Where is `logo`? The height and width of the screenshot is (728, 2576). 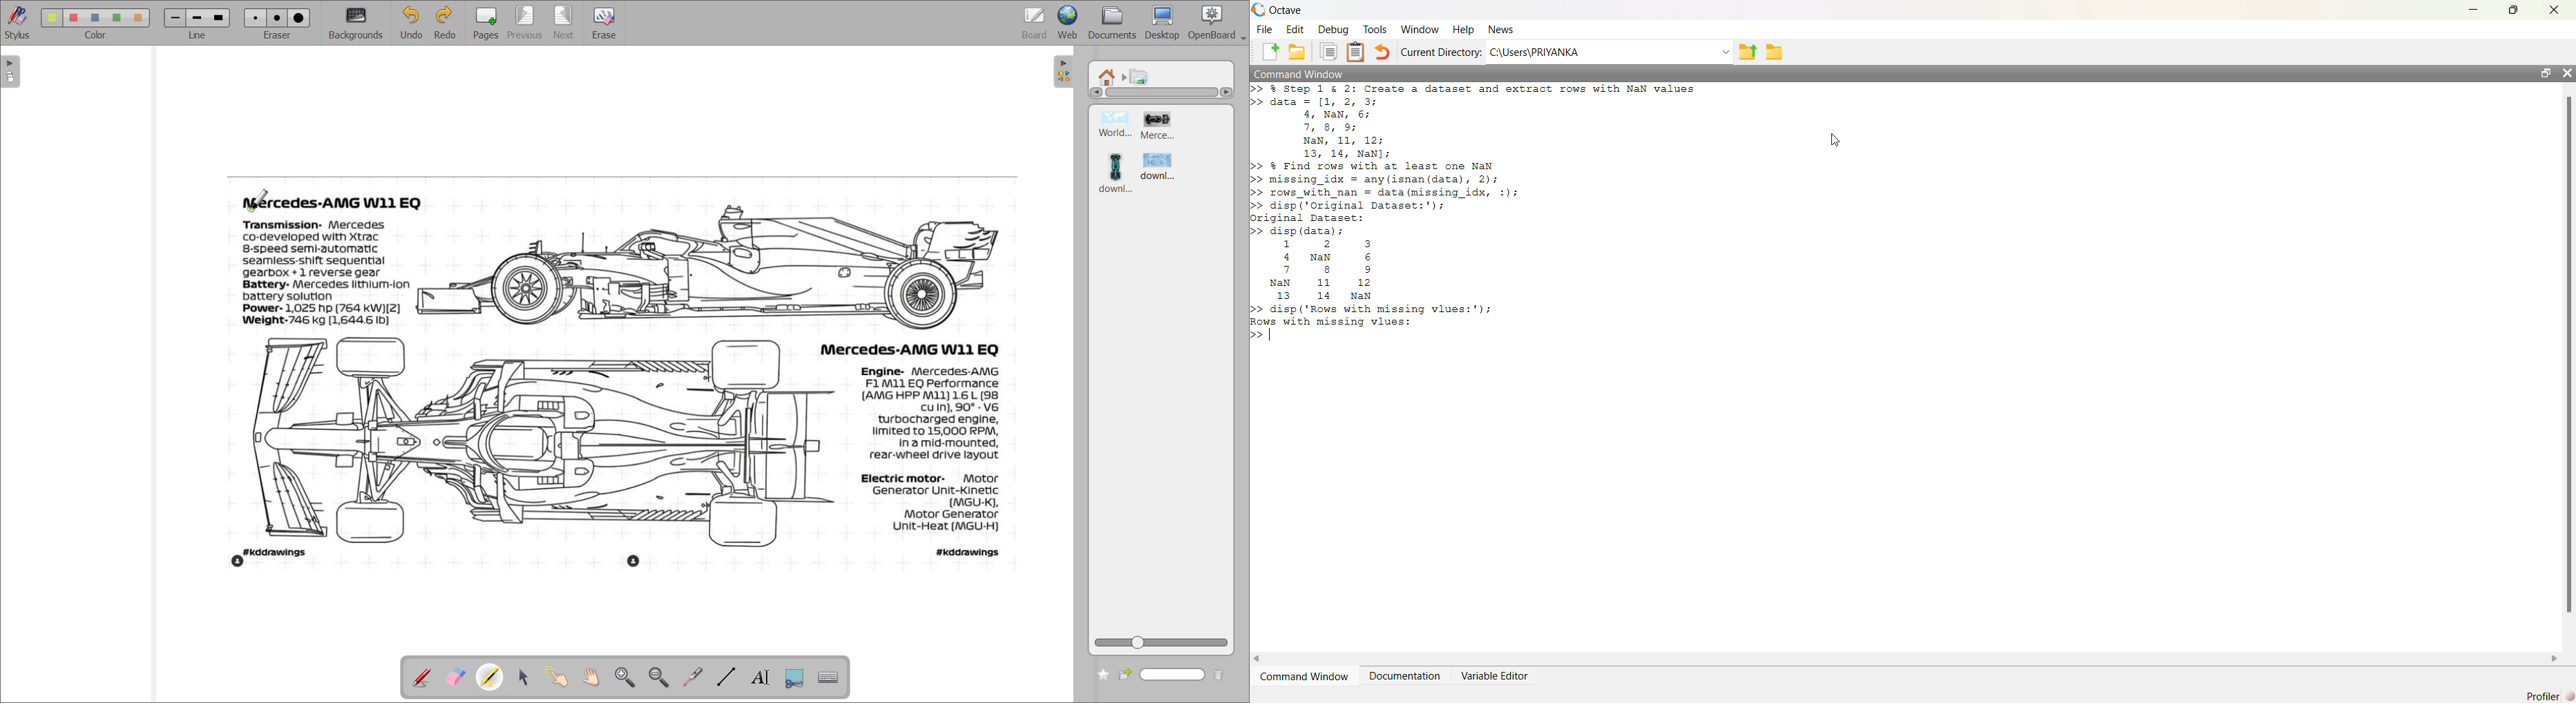 logo is located at coordinates (1258, 10).